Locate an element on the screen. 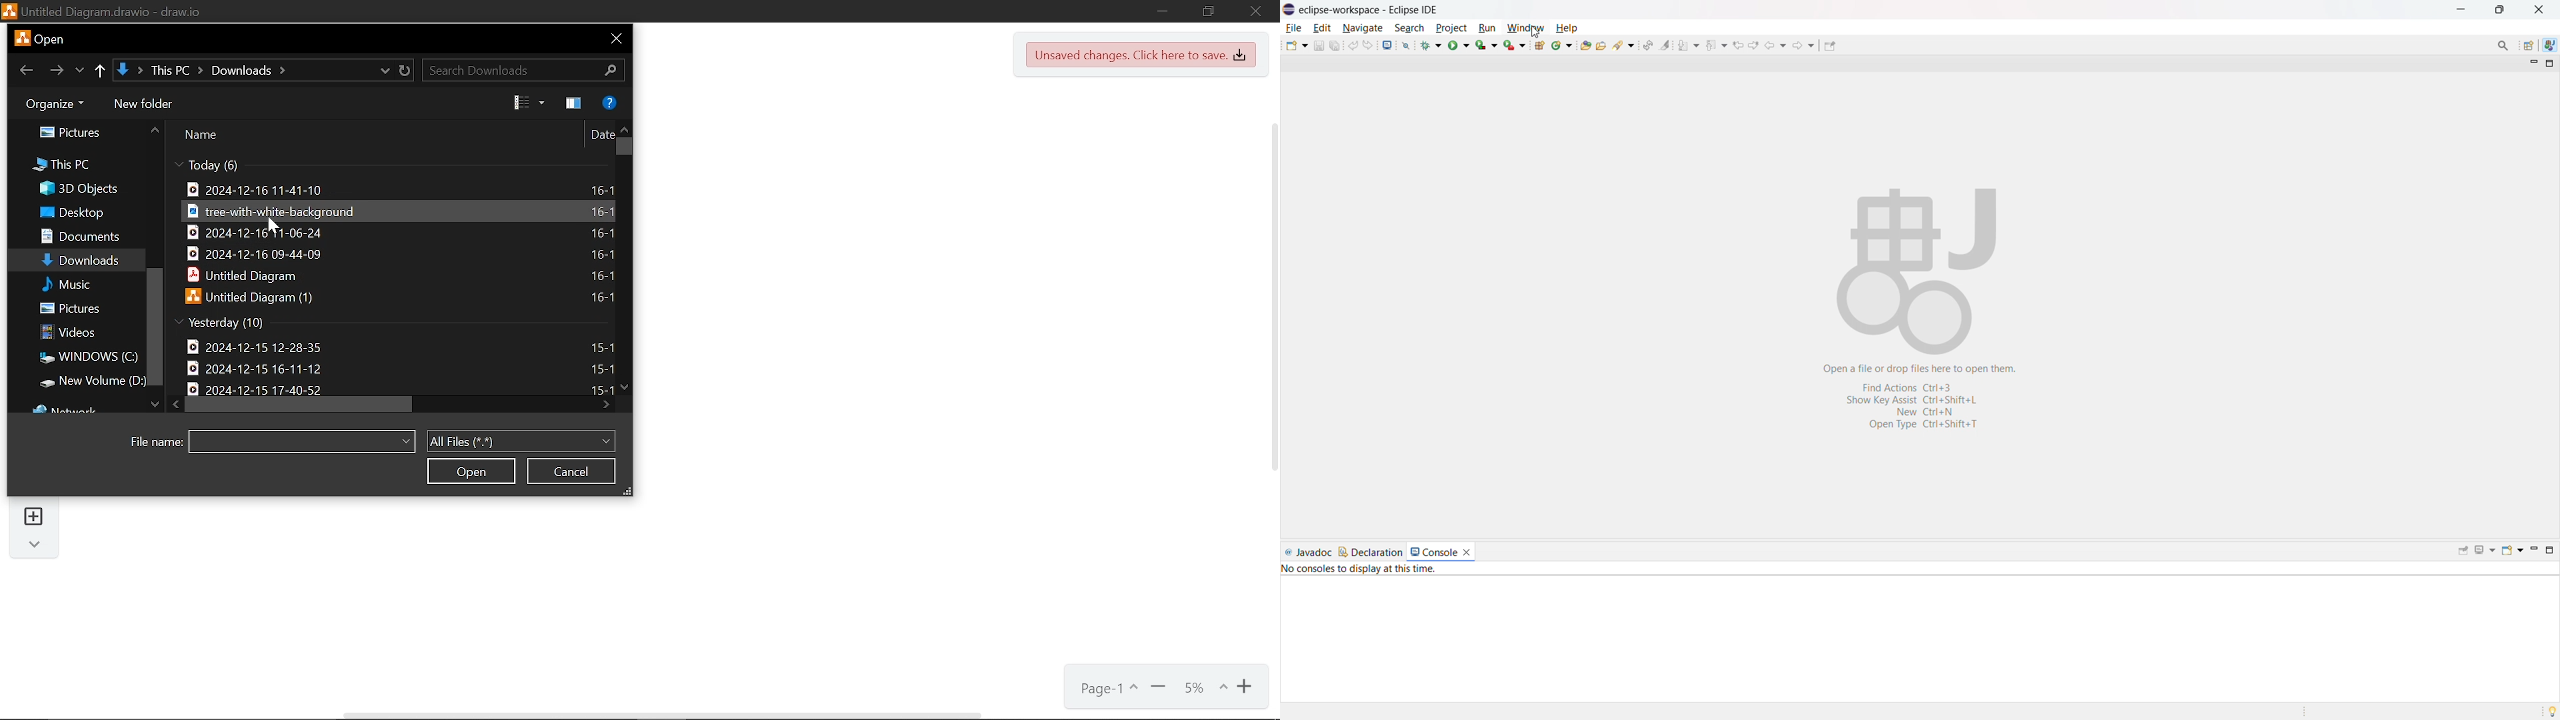 The height and width of the screenshot is (728, 2576). file titled "2024-12-14 09-44-09" is located at coordinates (400, 253).